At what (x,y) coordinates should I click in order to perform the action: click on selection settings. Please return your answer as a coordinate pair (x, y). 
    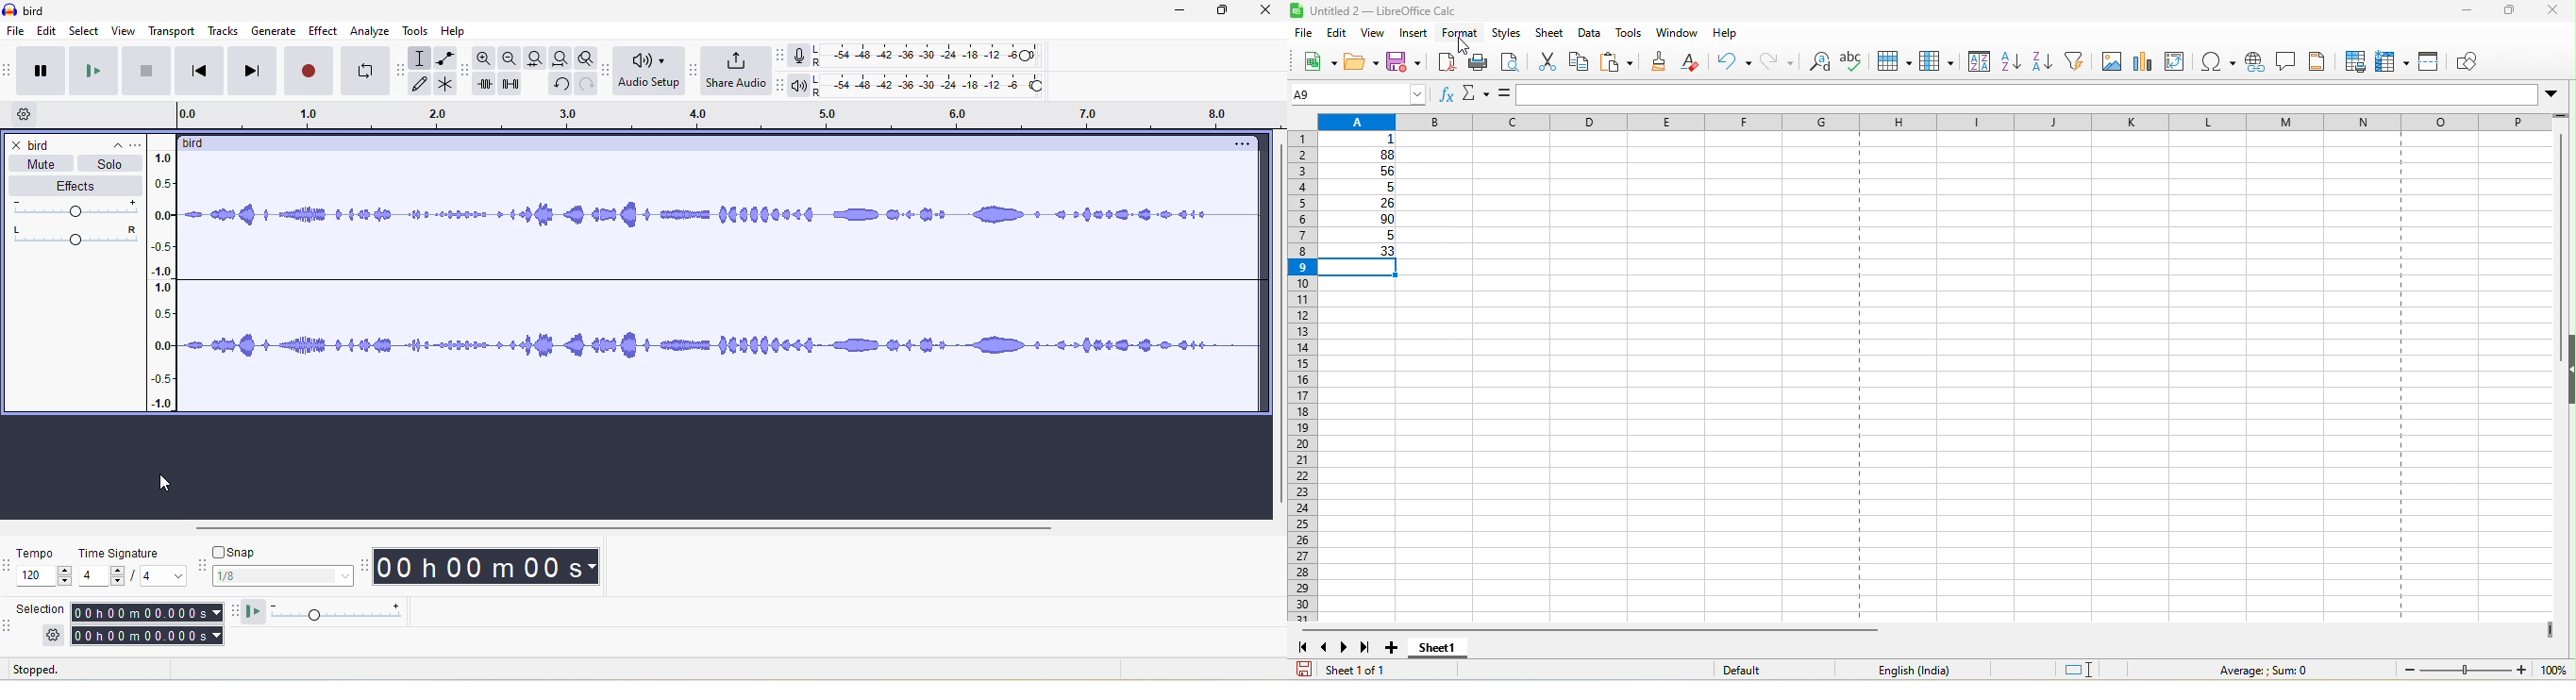
    Looking at the image, I should click on (51, 634).